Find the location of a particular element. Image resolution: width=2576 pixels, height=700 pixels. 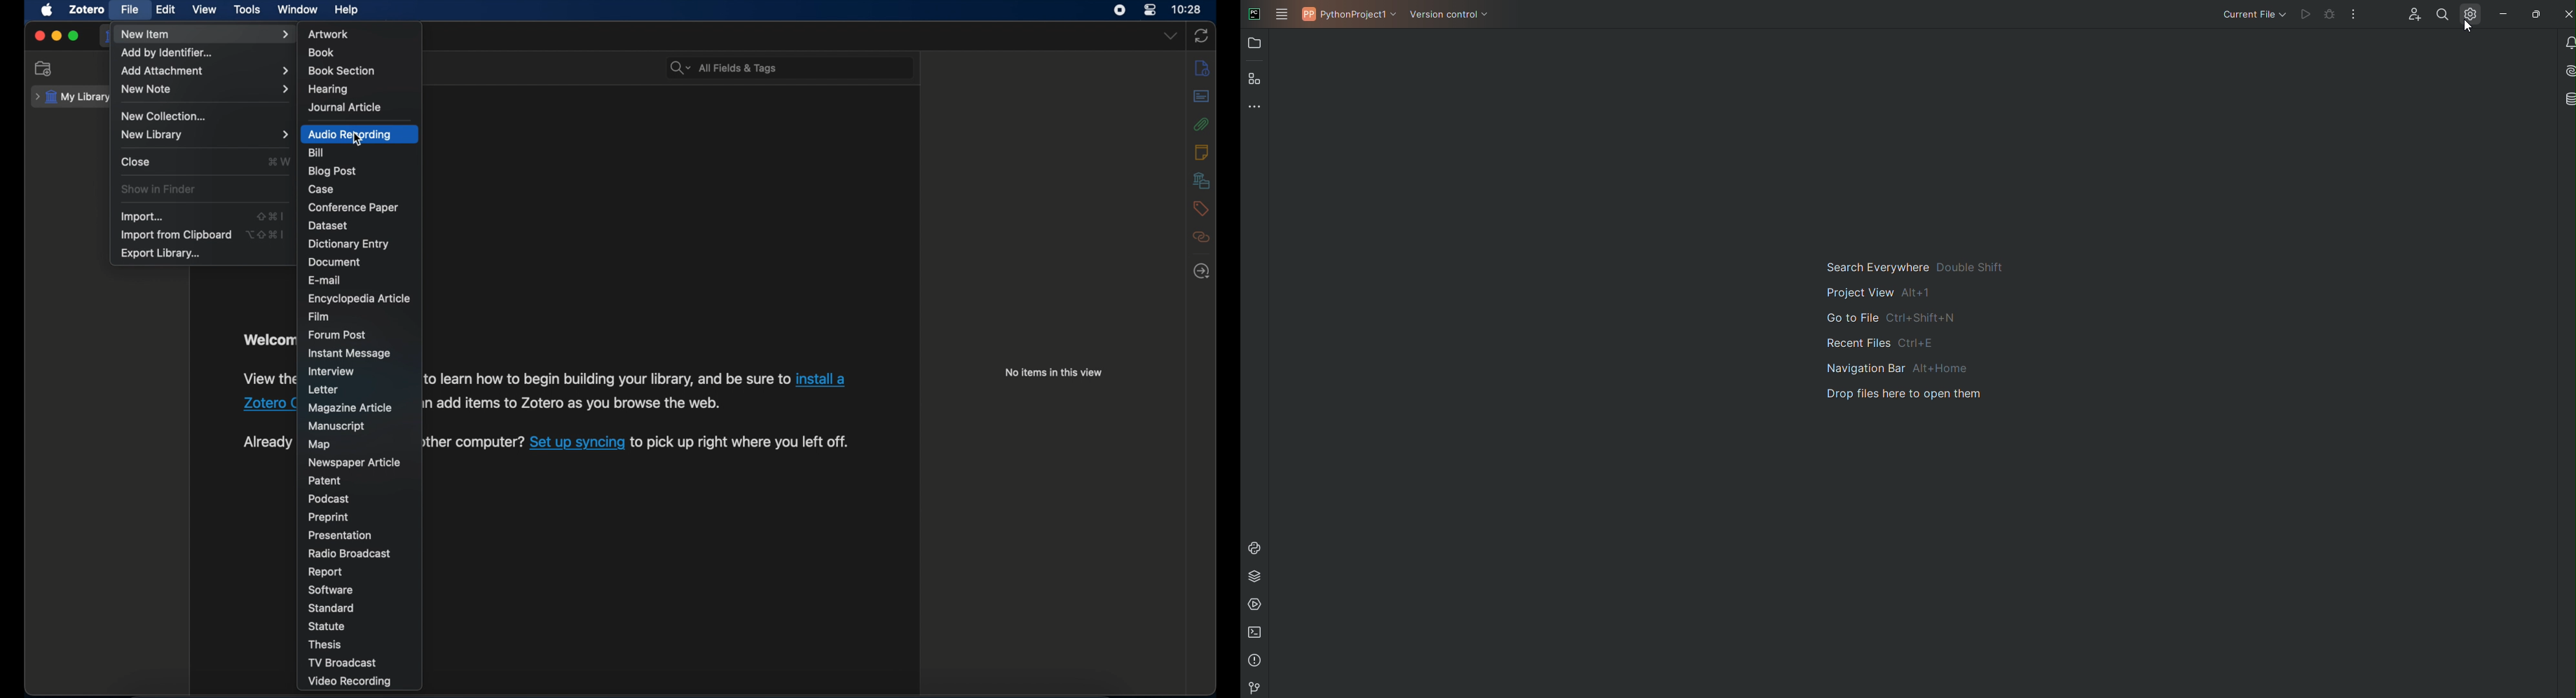

conference paper is located at coordinates (353, 207).